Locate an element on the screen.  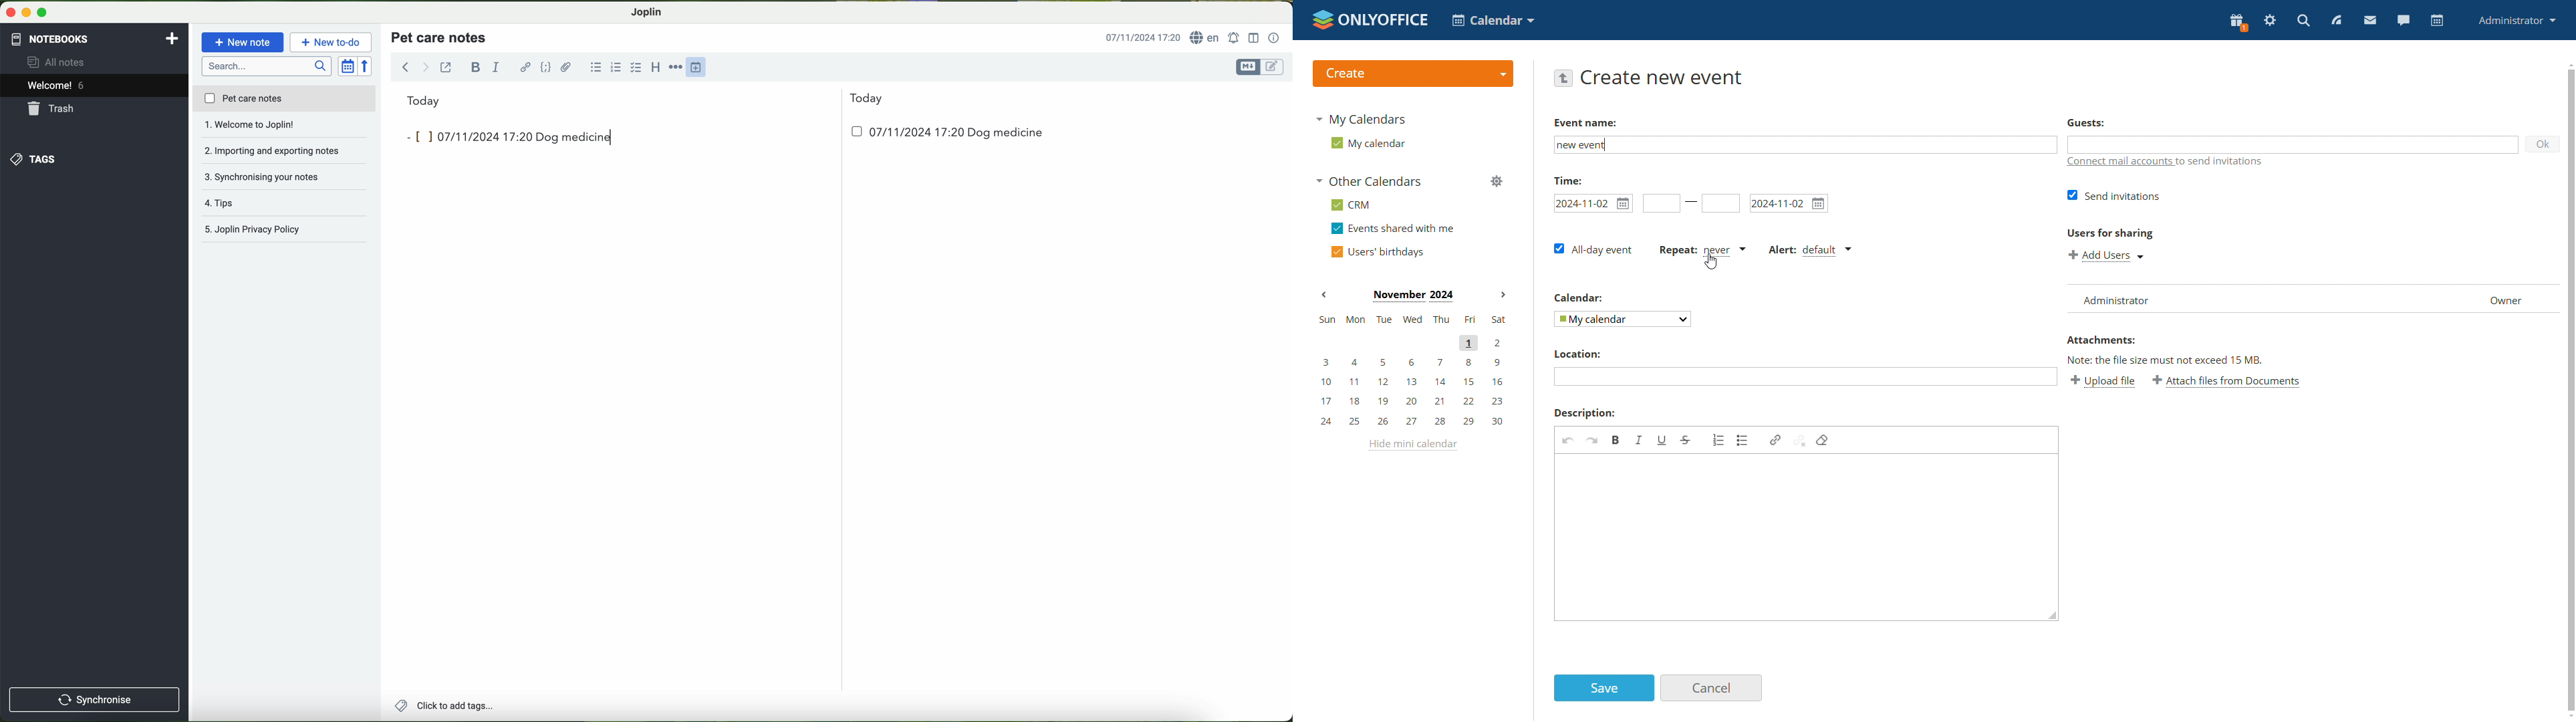
cancel is located at coordinates (1712, 688).